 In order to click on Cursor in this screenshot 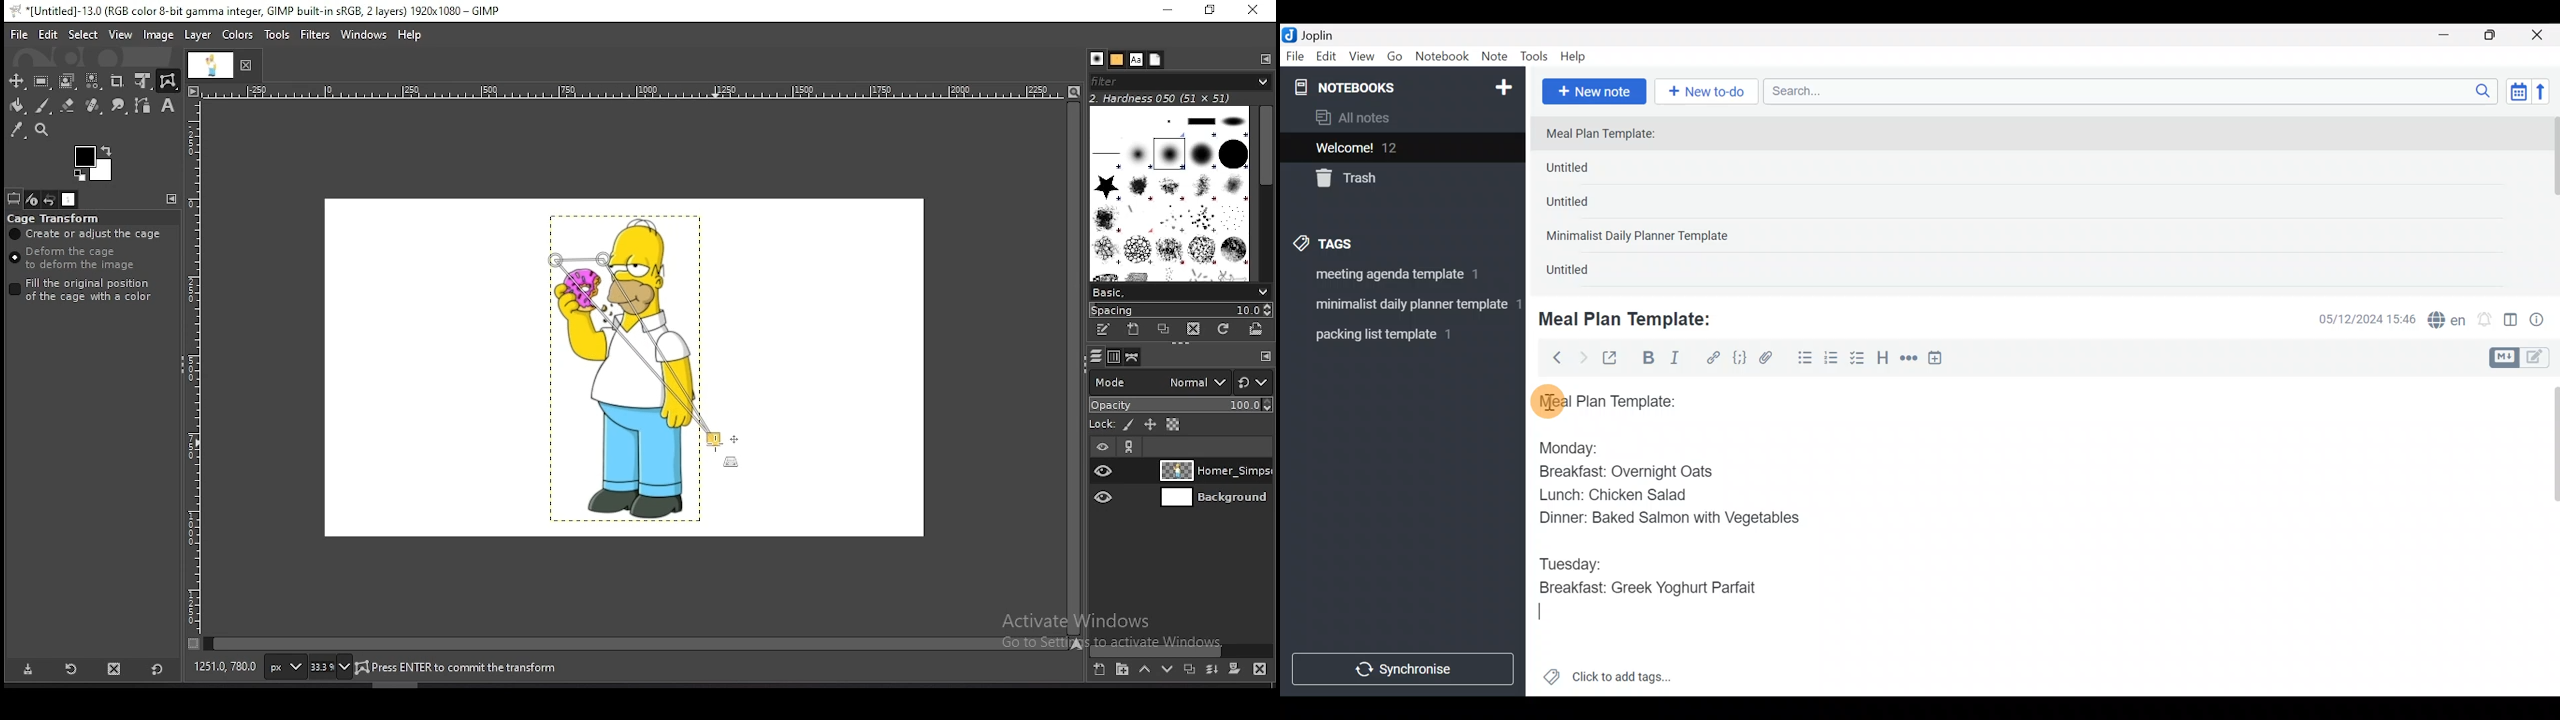, I will do `click(1547, 616)`.